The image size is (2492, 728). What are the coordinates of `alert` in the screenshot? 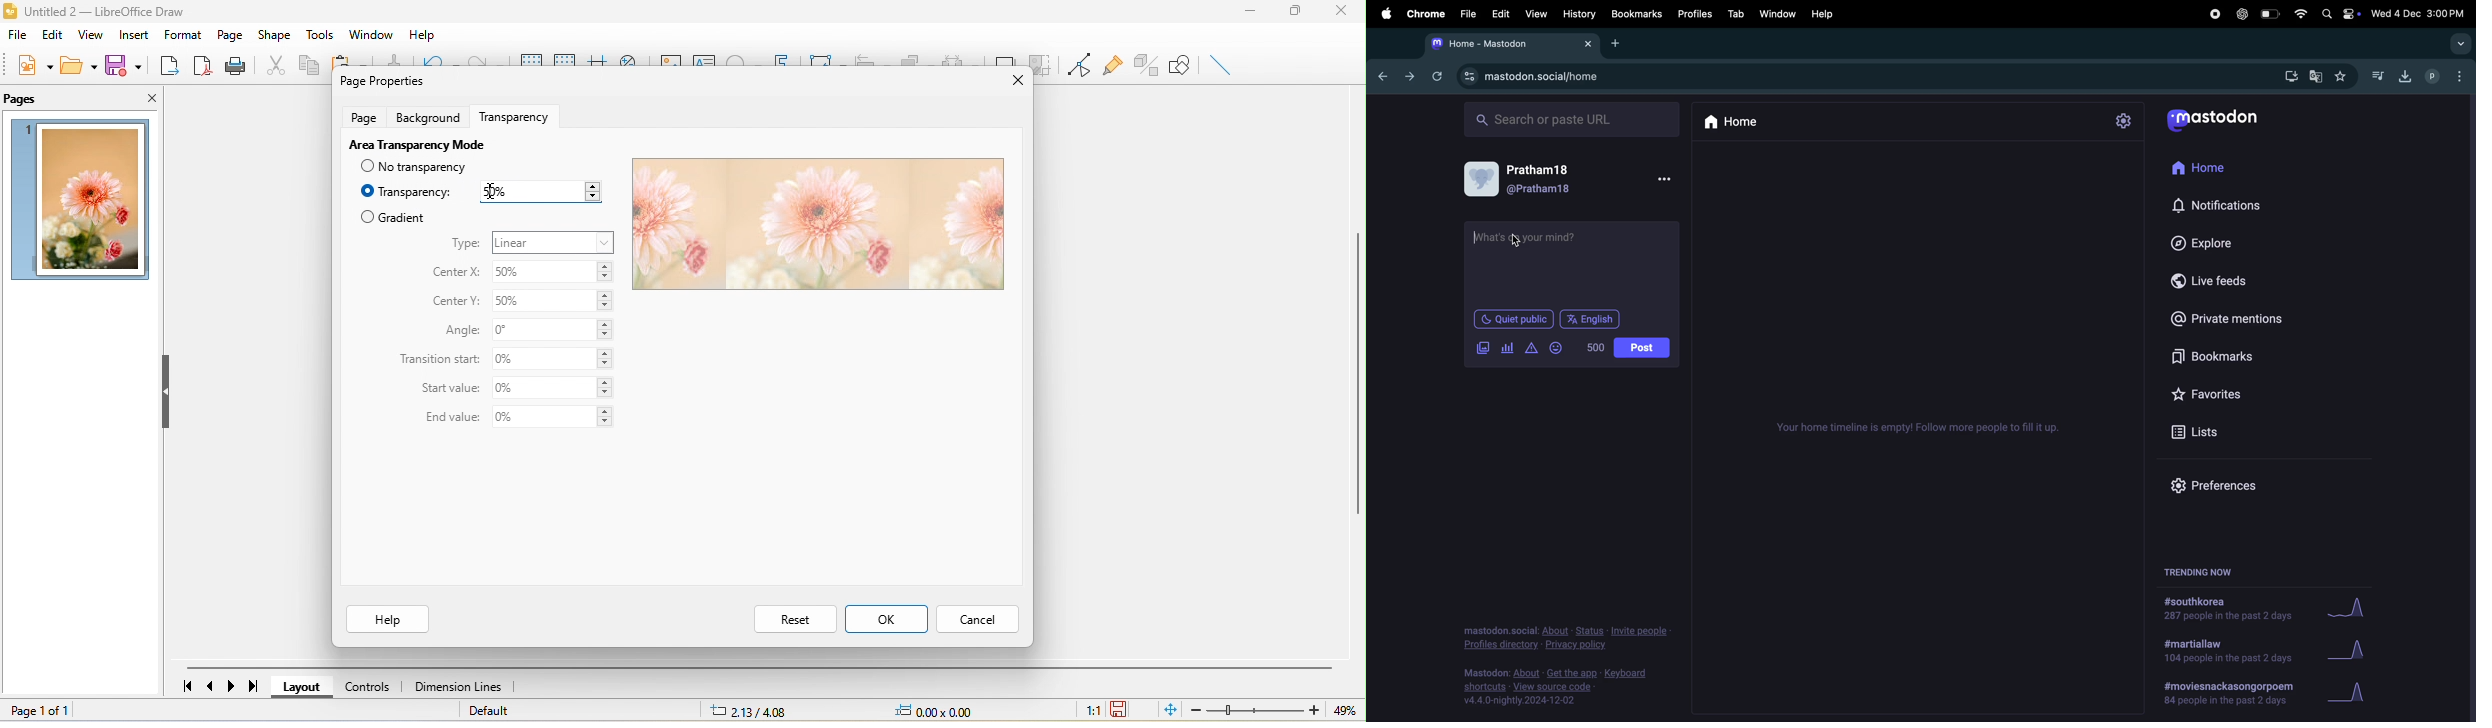 It's located at (1531, 348).